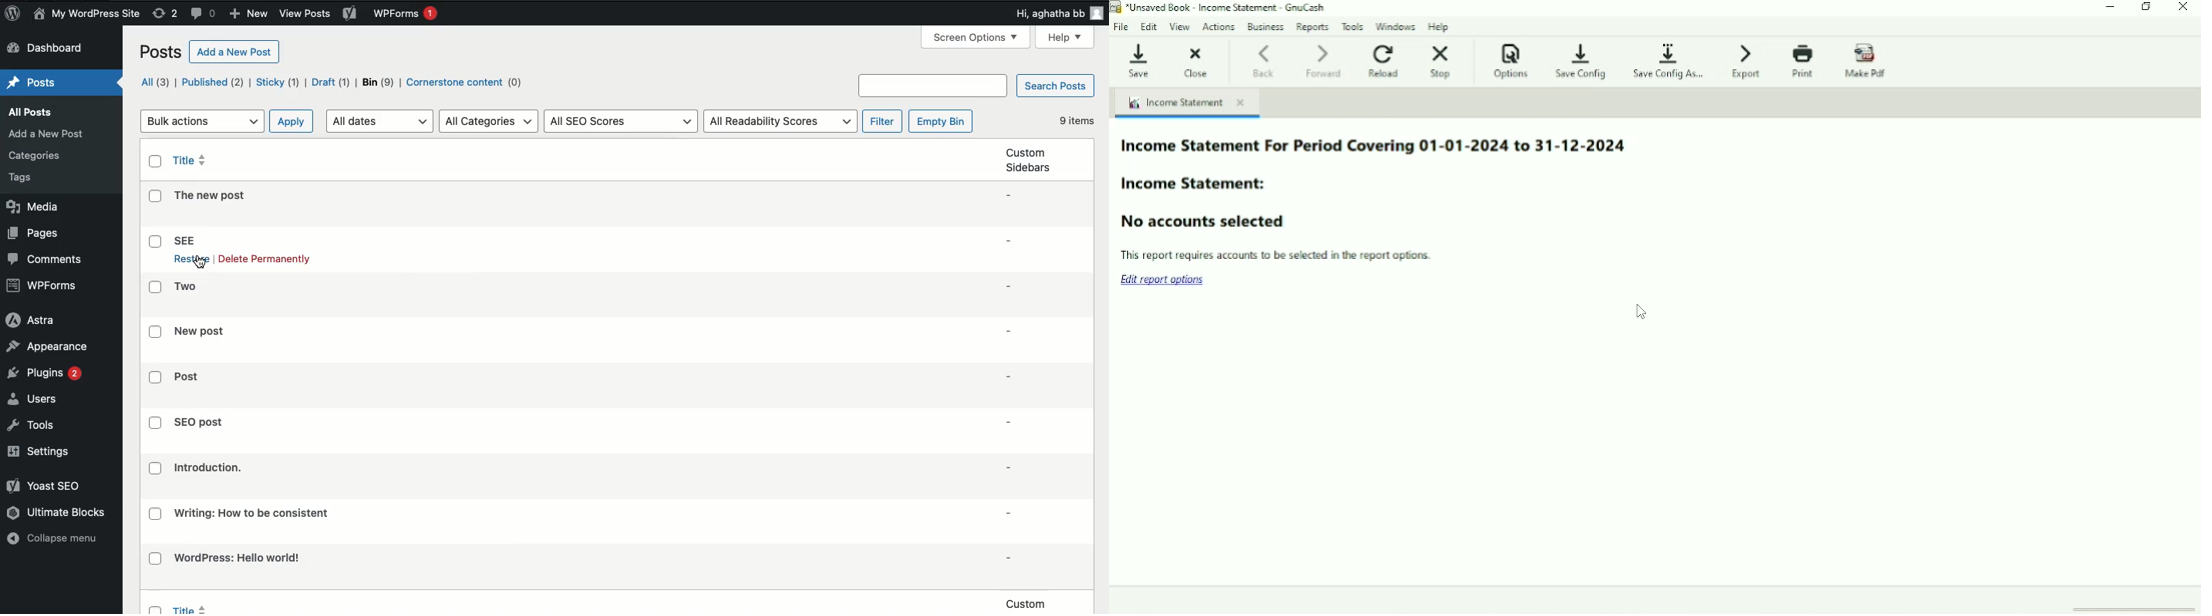  I want to click on Edit report options, so click(1166, 280).